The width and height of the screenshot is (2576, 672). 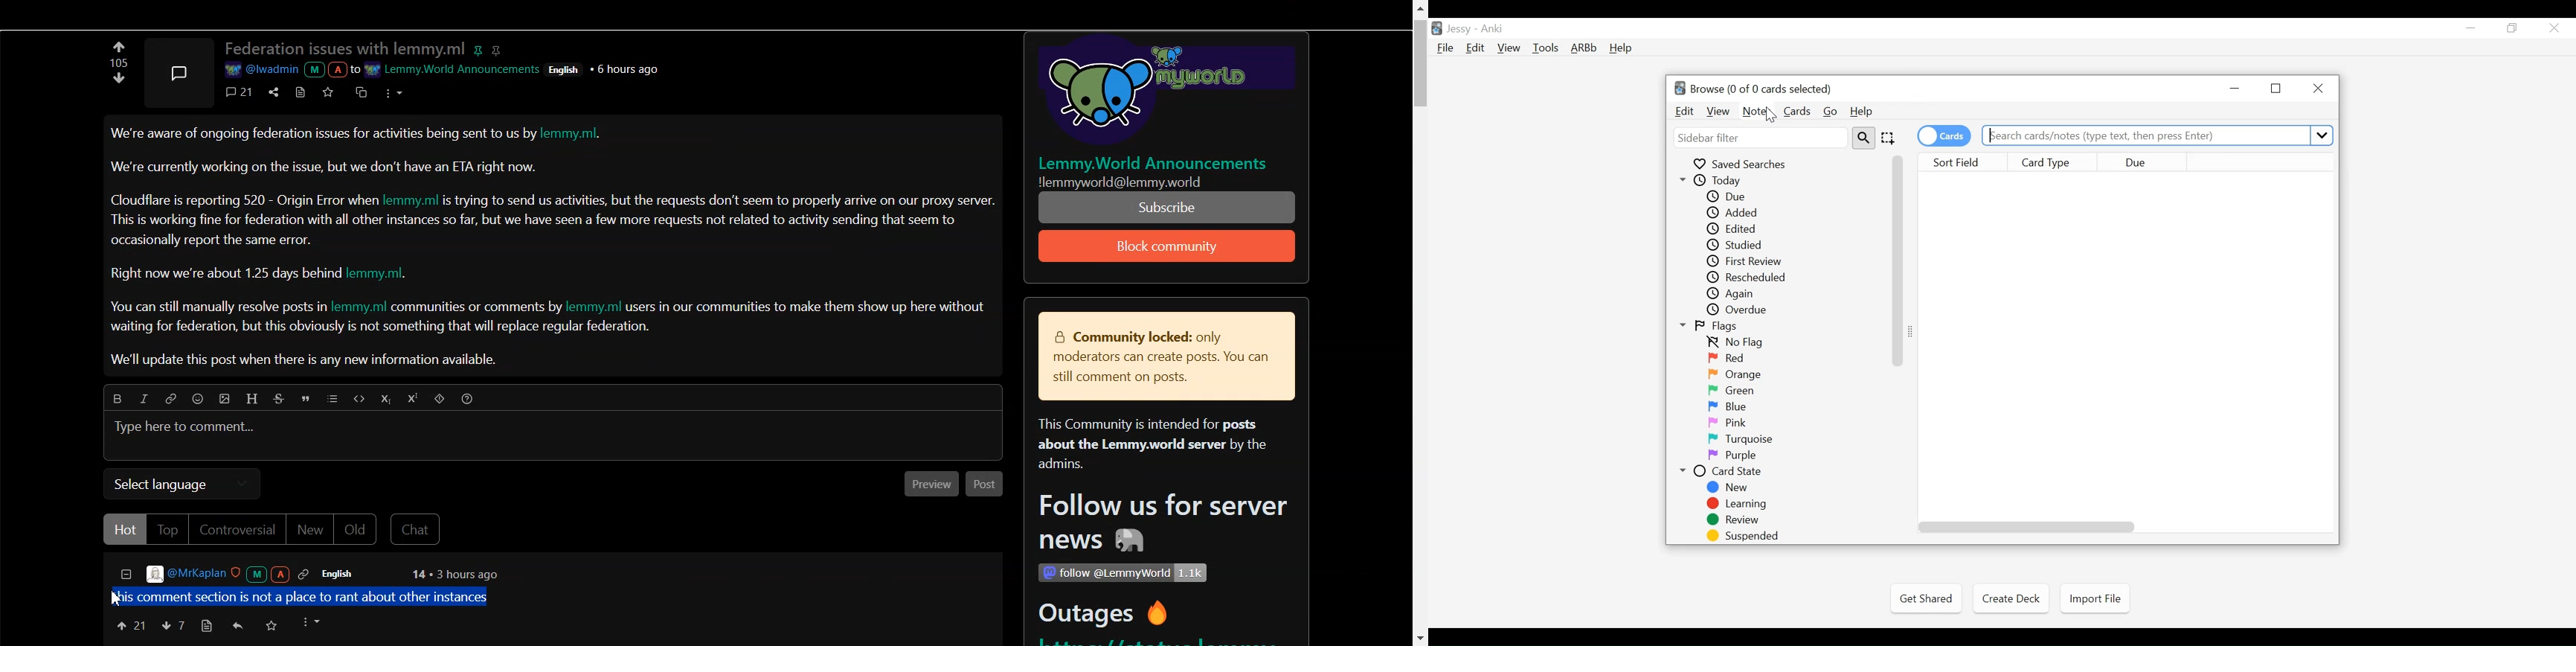 I want to click on comment, so click(x=240, y=92).